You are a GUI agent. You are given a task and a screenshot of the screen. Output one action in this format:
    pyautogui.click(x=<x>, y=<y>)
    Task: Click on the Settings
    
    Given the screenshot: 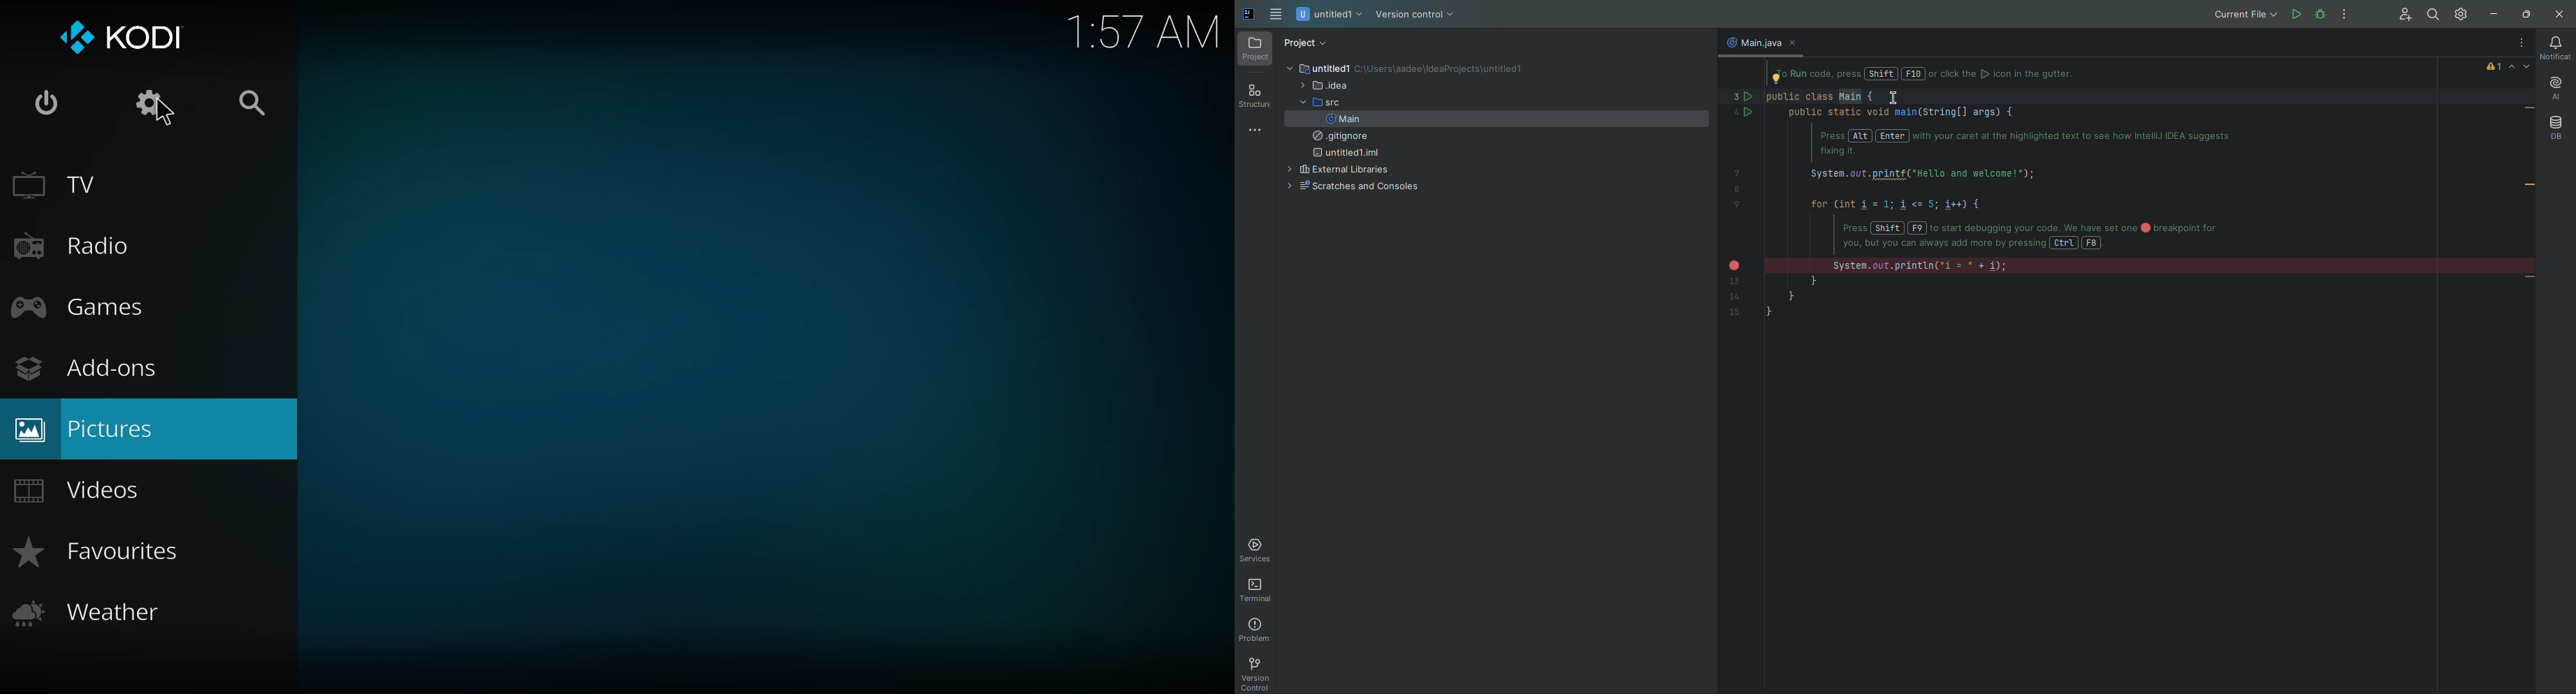 What is the action you would take?
    pyautogui.click(x=2463, y=13)
    